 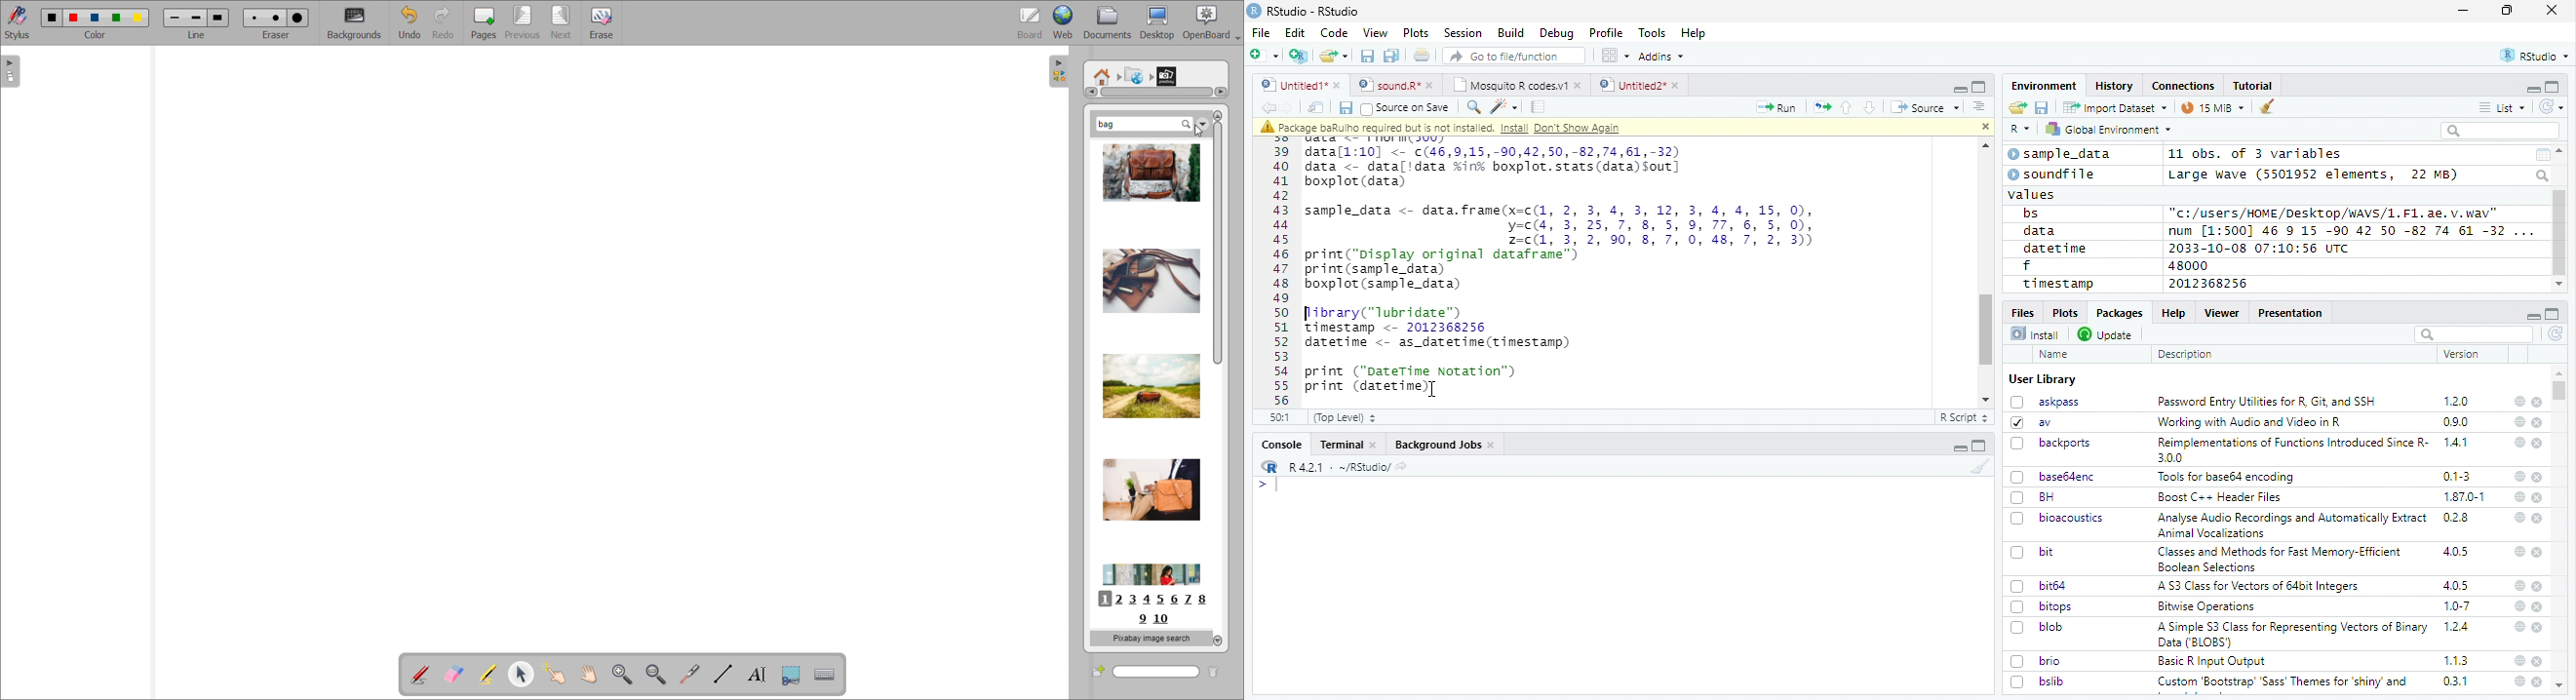 What do you see at coordinates (1291, 107) in the screenshot?
I see `go forward` at bounding box center [1291, 107].